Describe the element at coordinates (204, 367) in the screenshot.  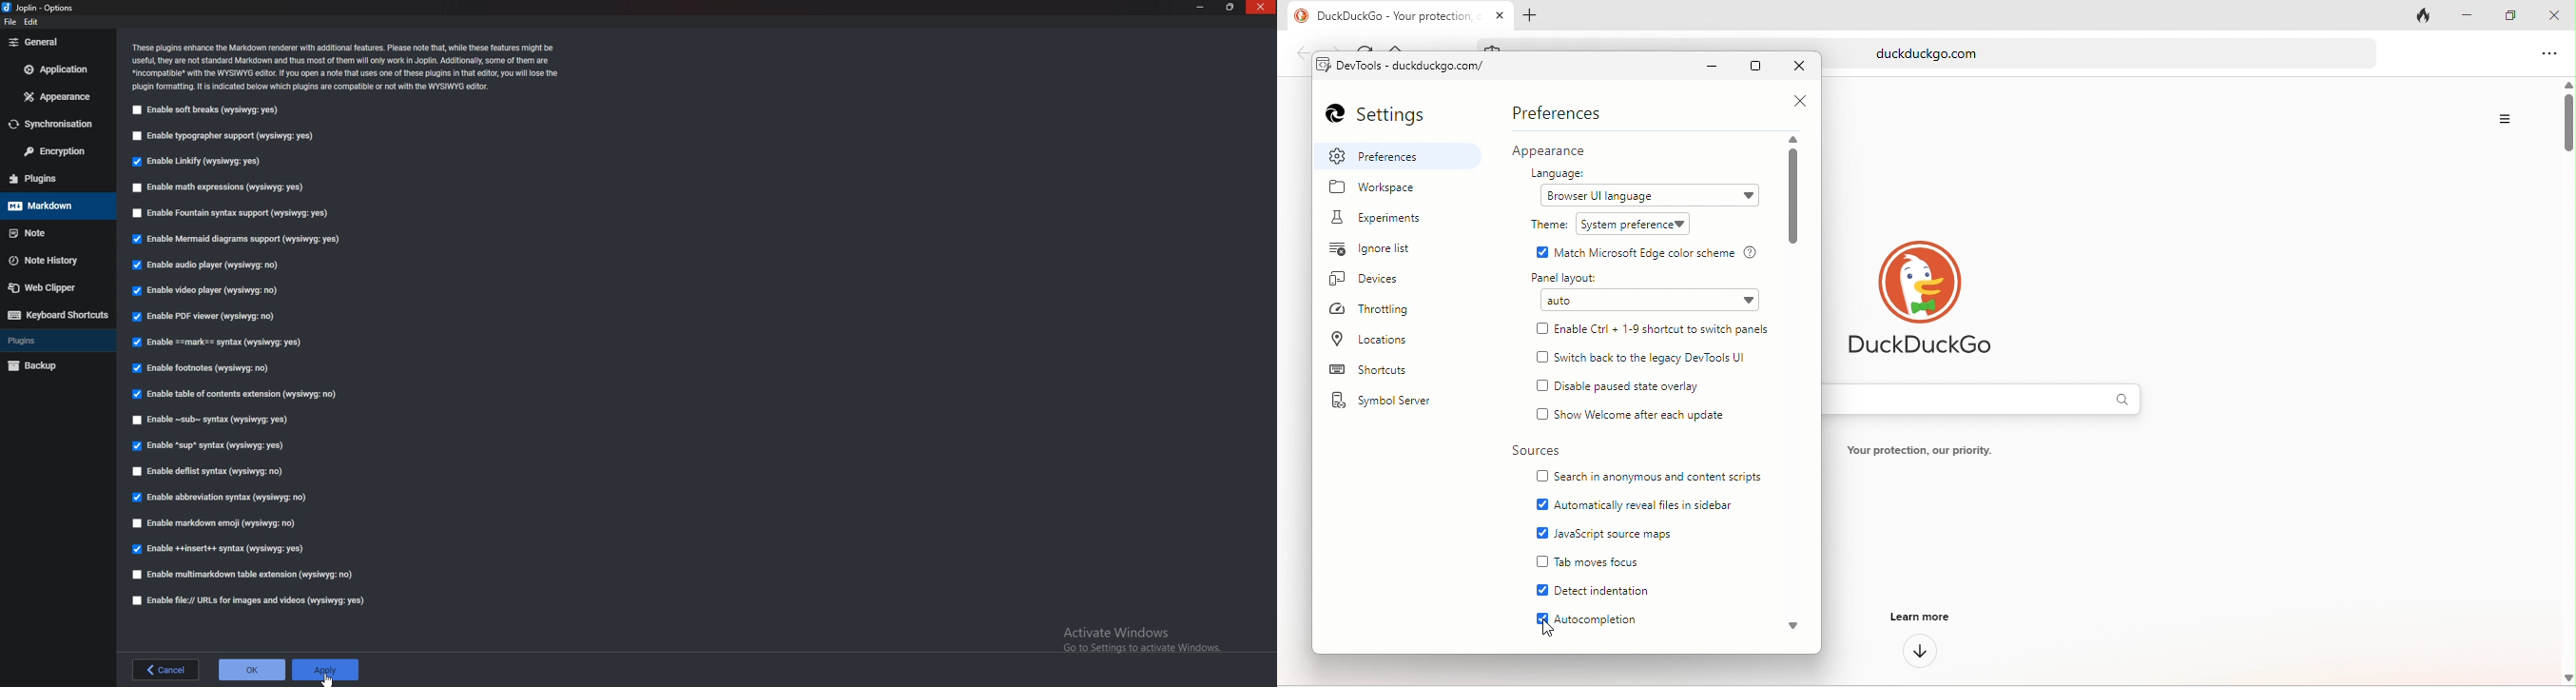
I see `Enable footnotes` at that location.